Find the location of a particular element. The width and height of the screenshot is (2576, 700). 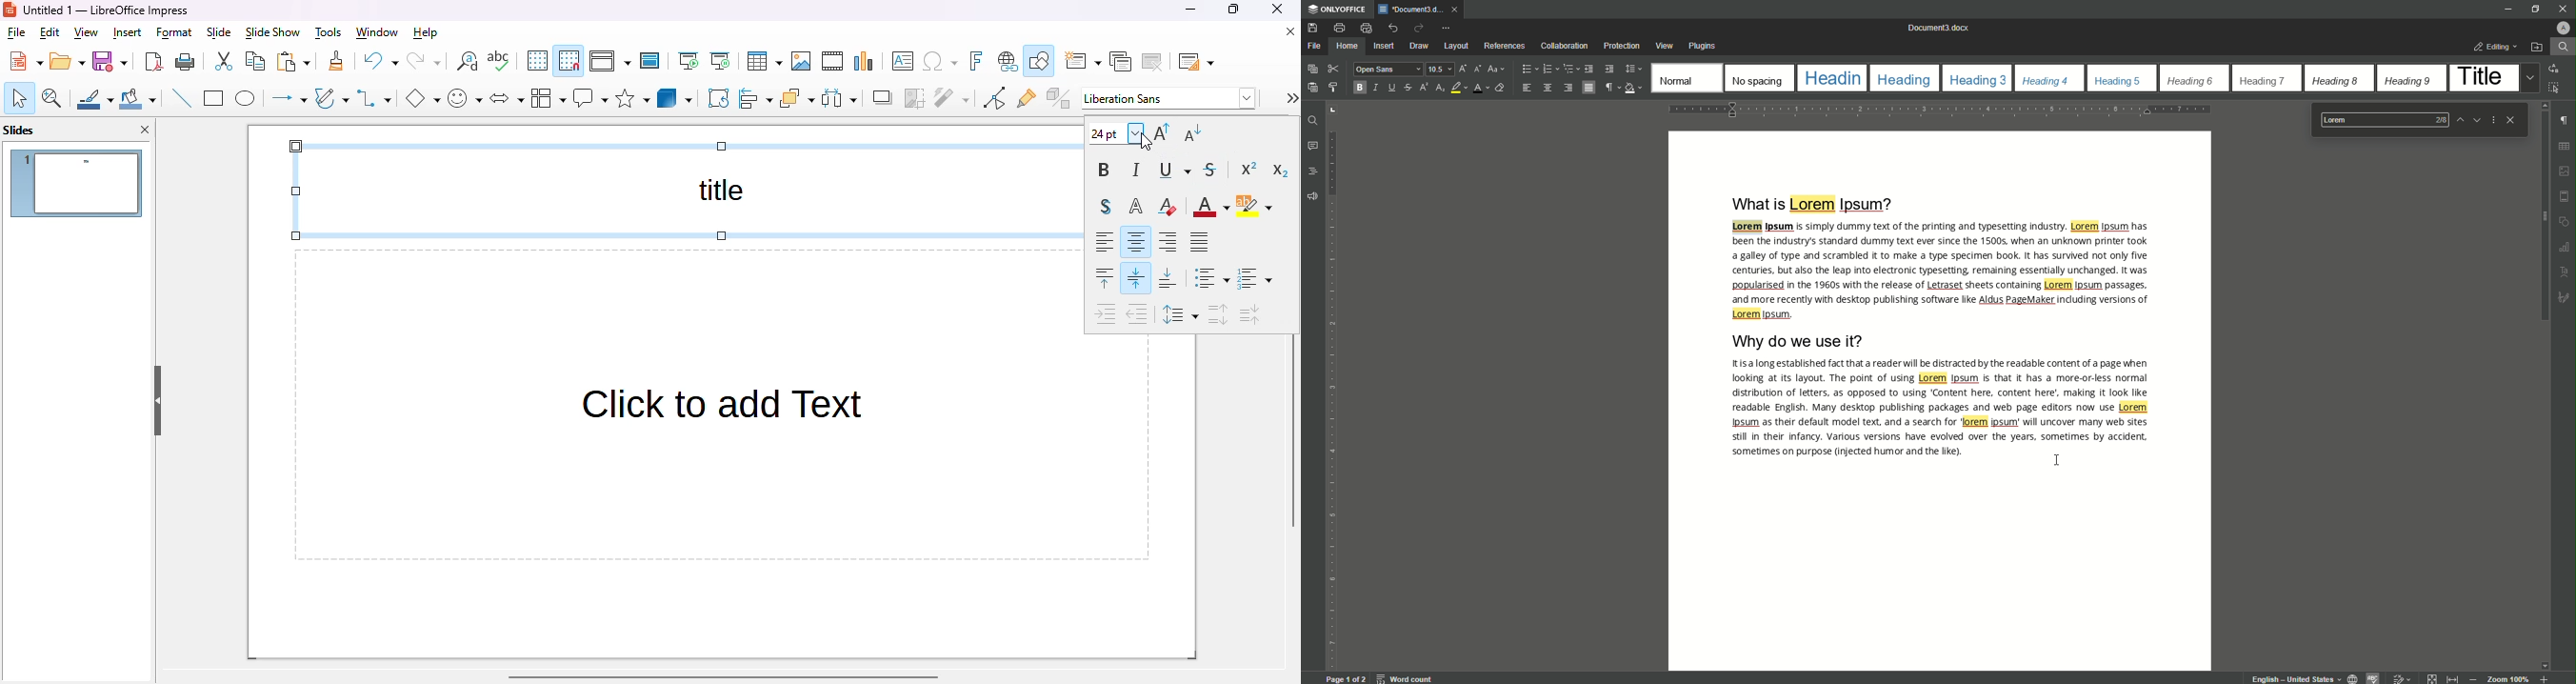

Collaboration is located at coordinates (1564, 46).